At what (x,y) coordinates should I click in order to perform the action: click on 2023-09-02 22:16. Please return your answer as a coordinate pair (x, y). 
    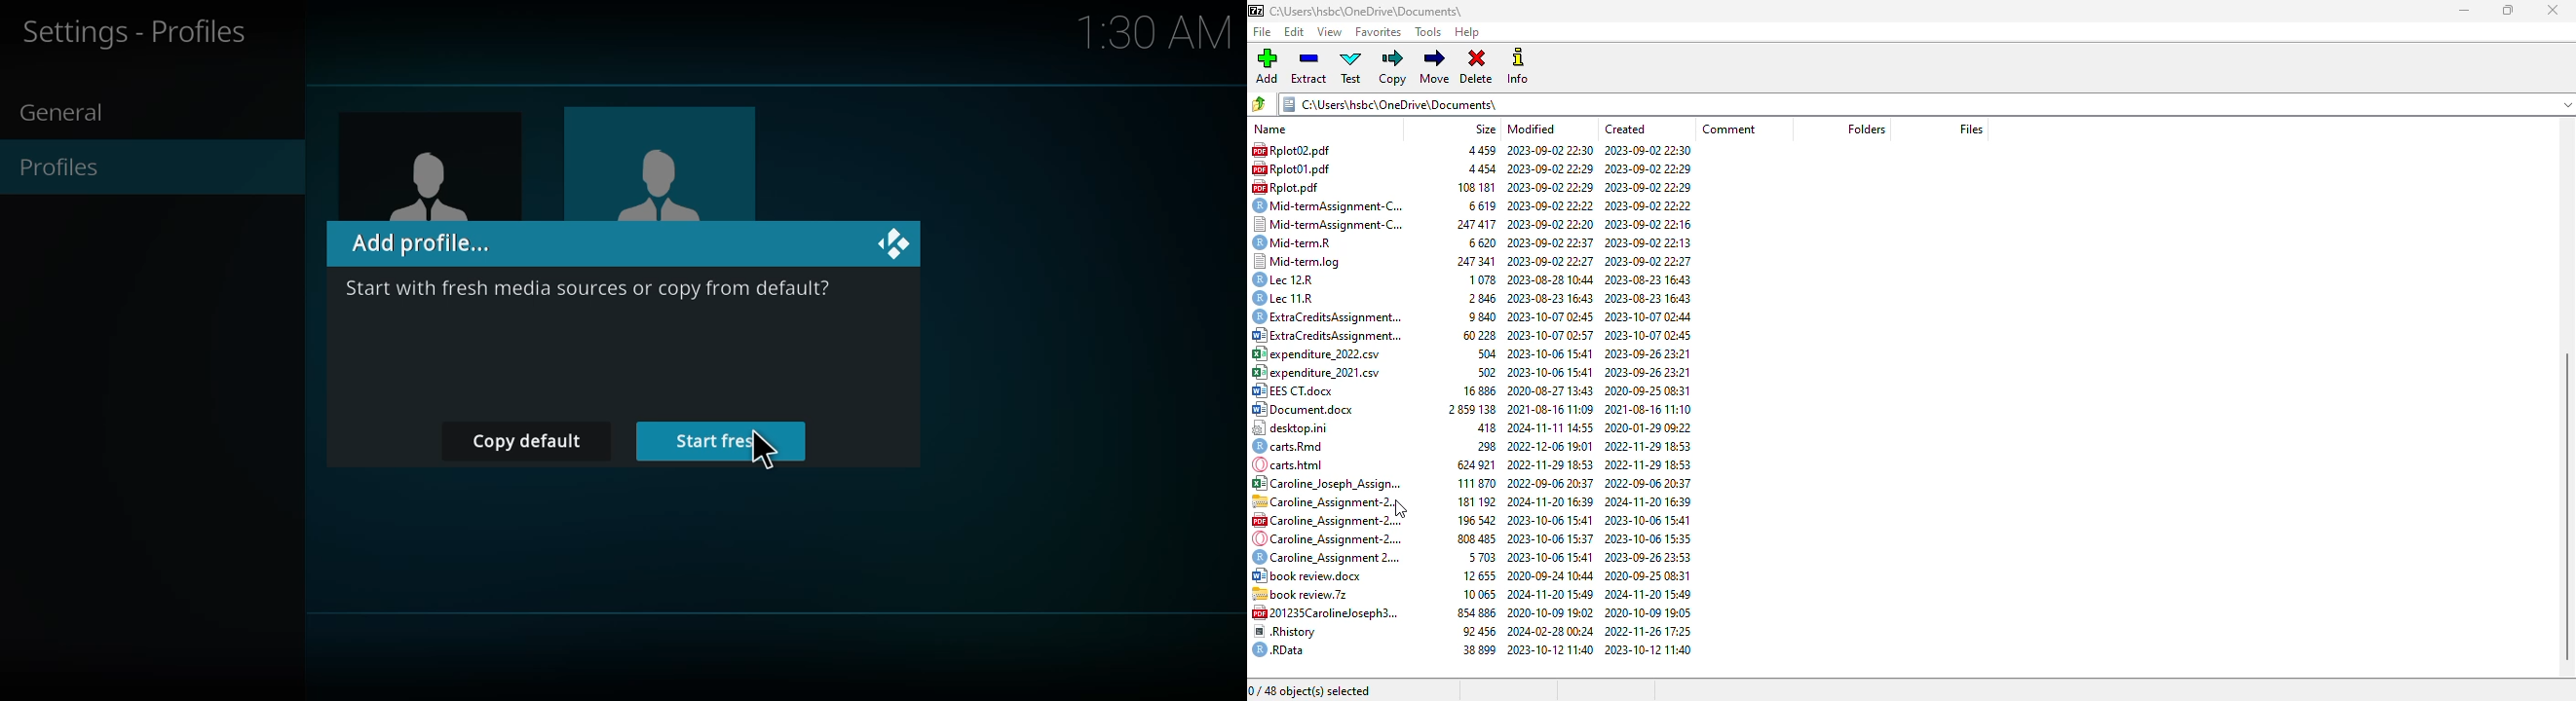
    Looking at the image, I should click on (1650, 223).